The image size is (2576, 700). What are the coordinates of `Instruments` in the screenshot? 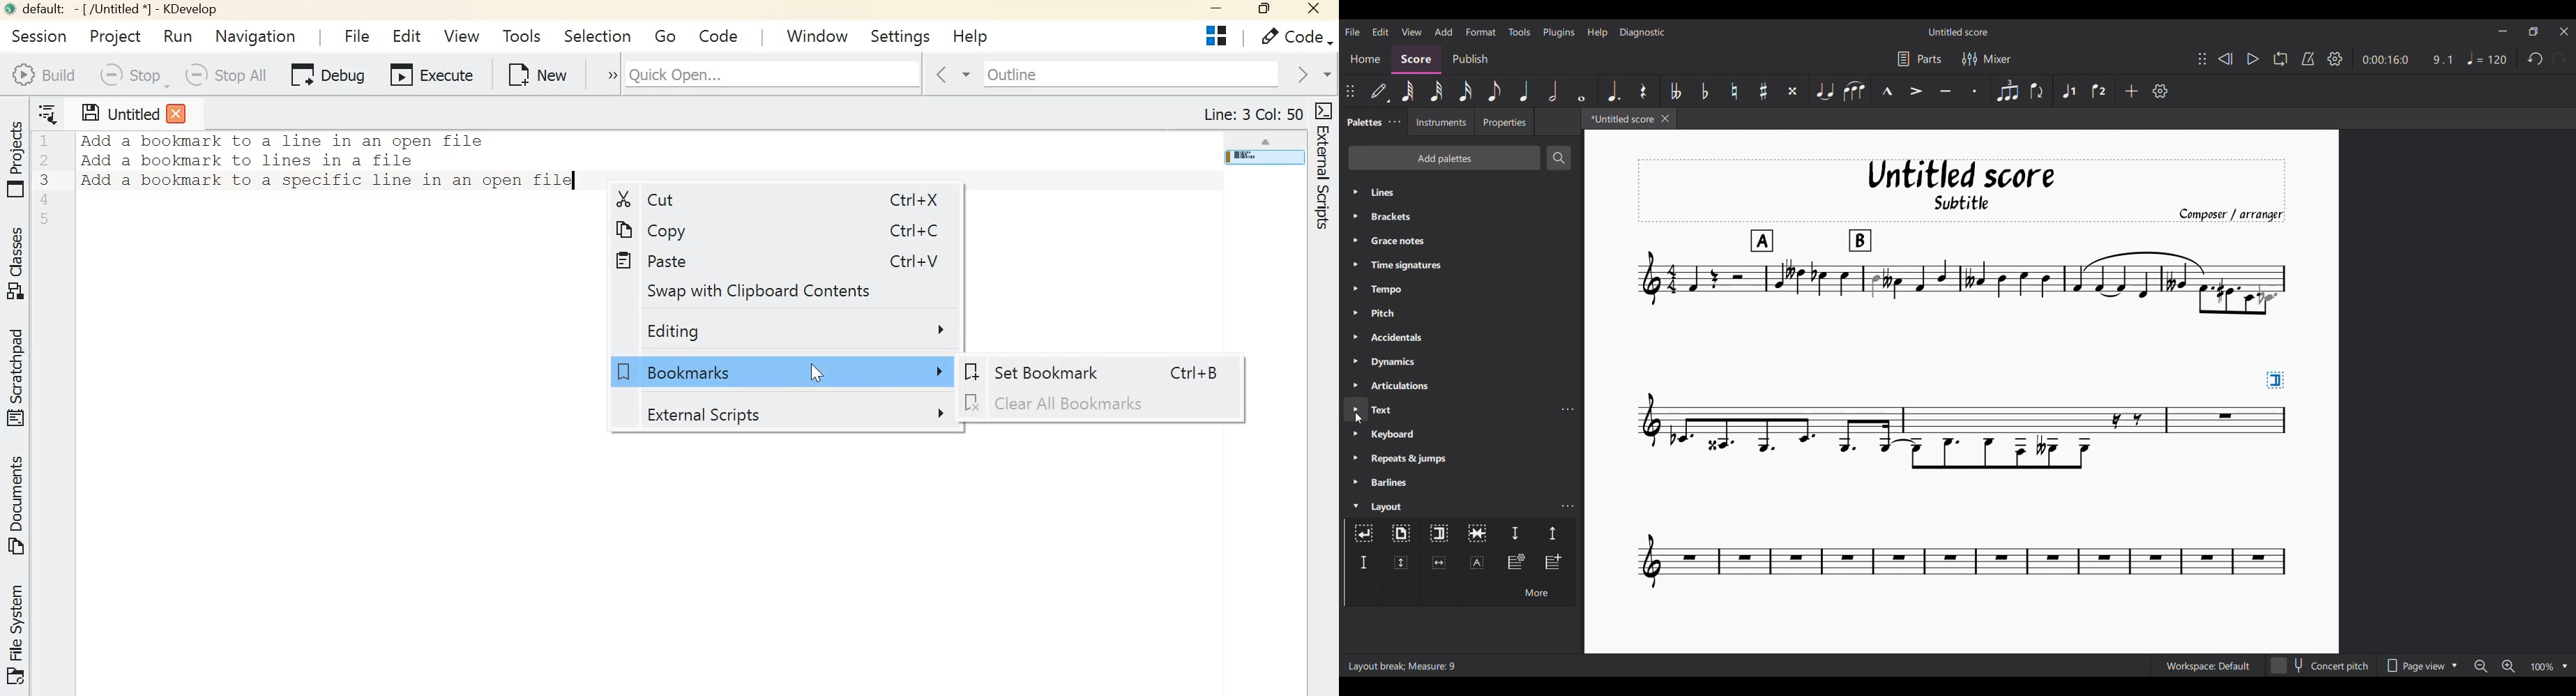 It's located at (1440, 122).